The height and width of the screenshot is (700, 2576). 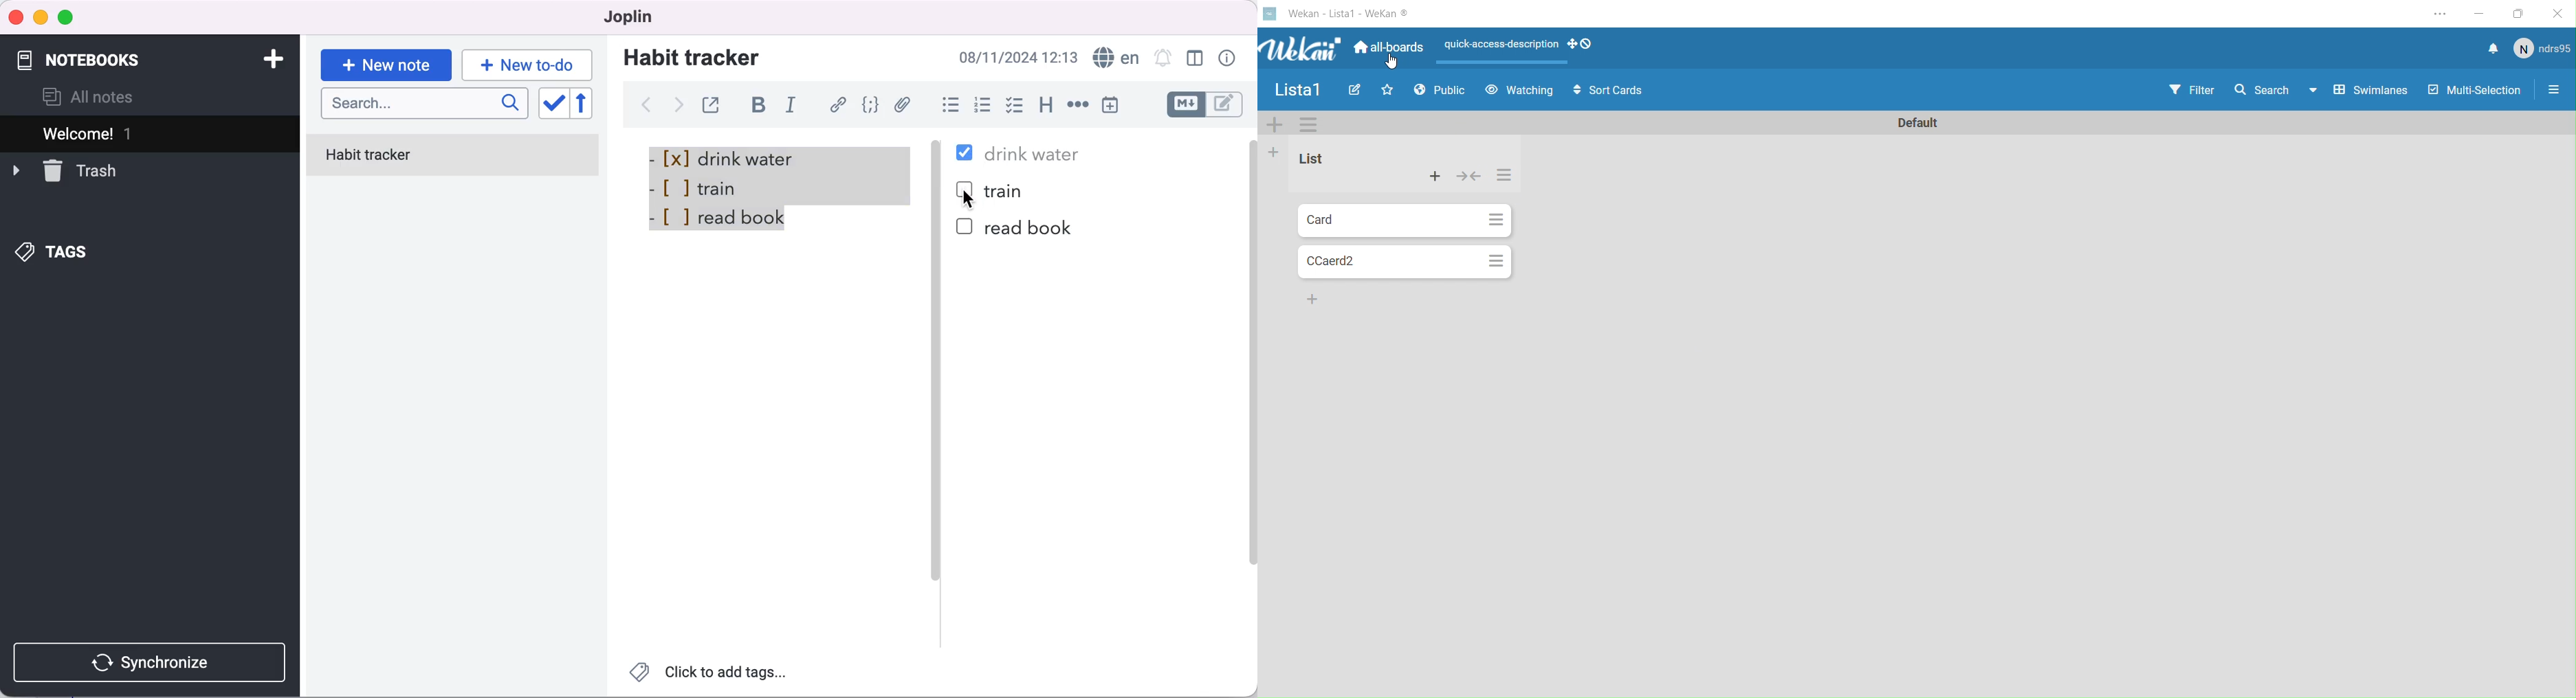 What do you see at coordinates (453, 157) in the screenshot?
I see `habit tracker` at bounding box center [453, 157].